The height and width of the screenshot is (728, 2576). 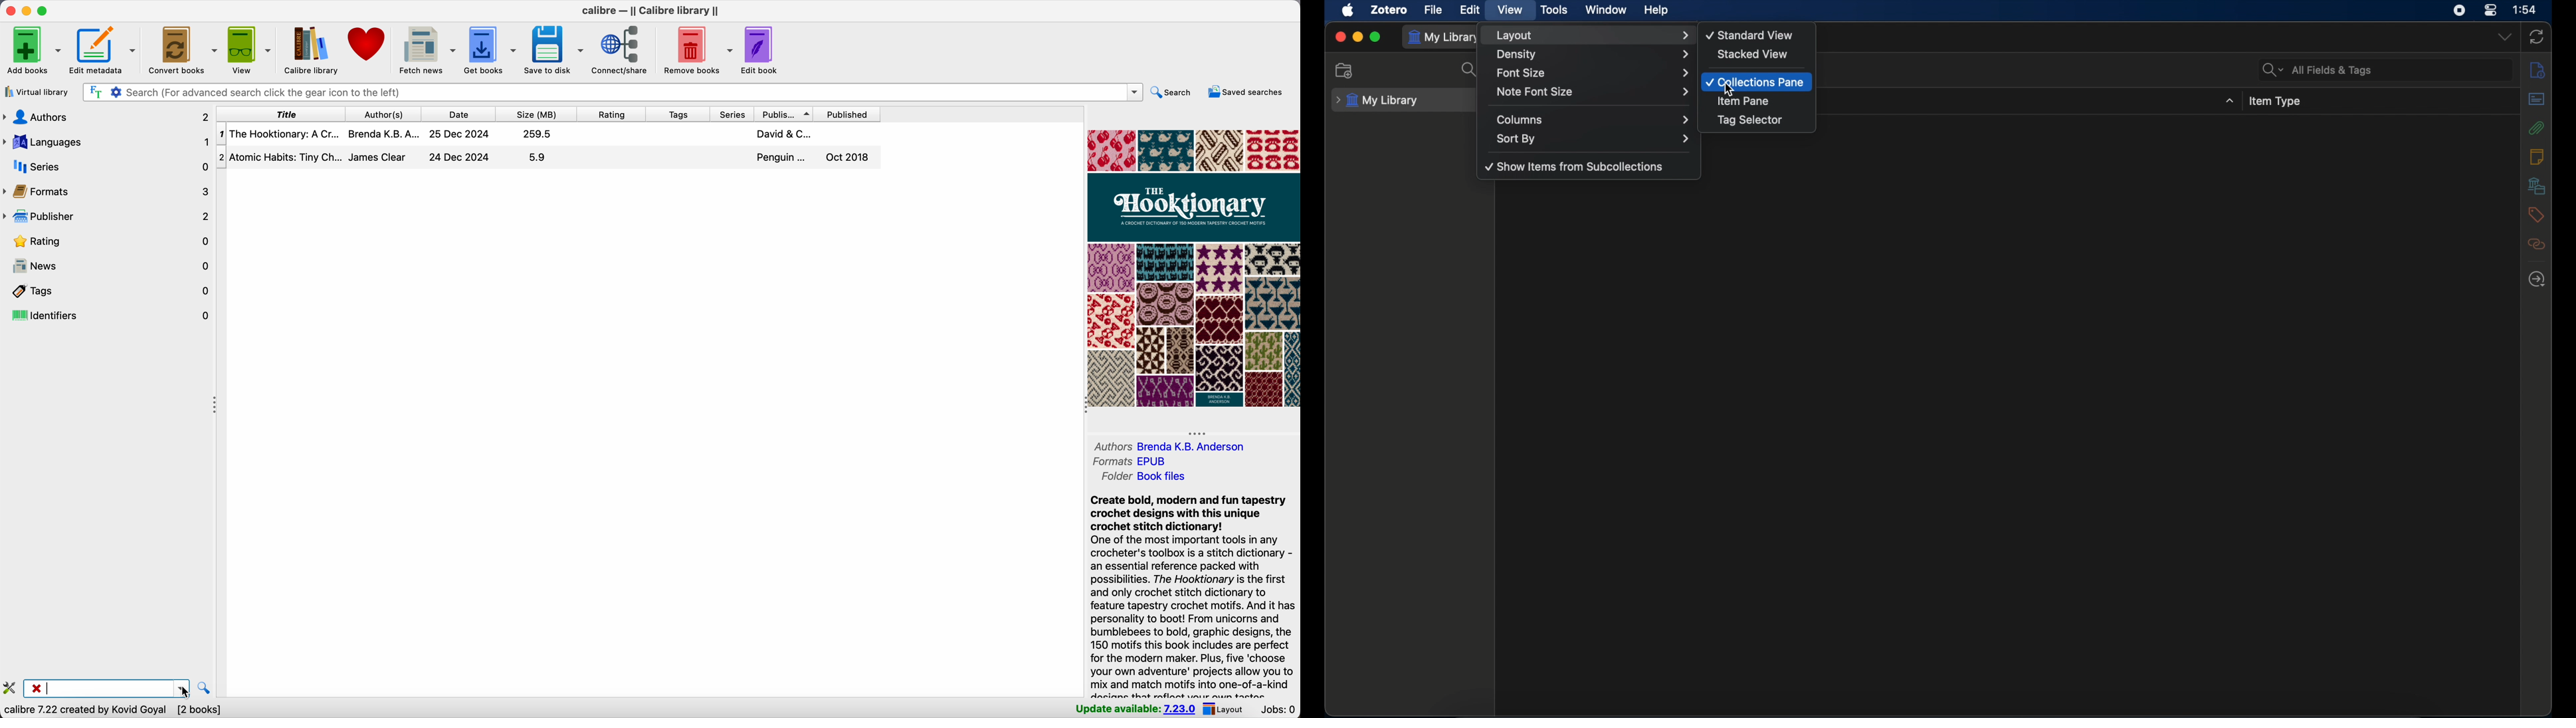 What do you see at coordinates (1172, 92) in the screenshot?
I see `search` at bounding box center [1172, 92].